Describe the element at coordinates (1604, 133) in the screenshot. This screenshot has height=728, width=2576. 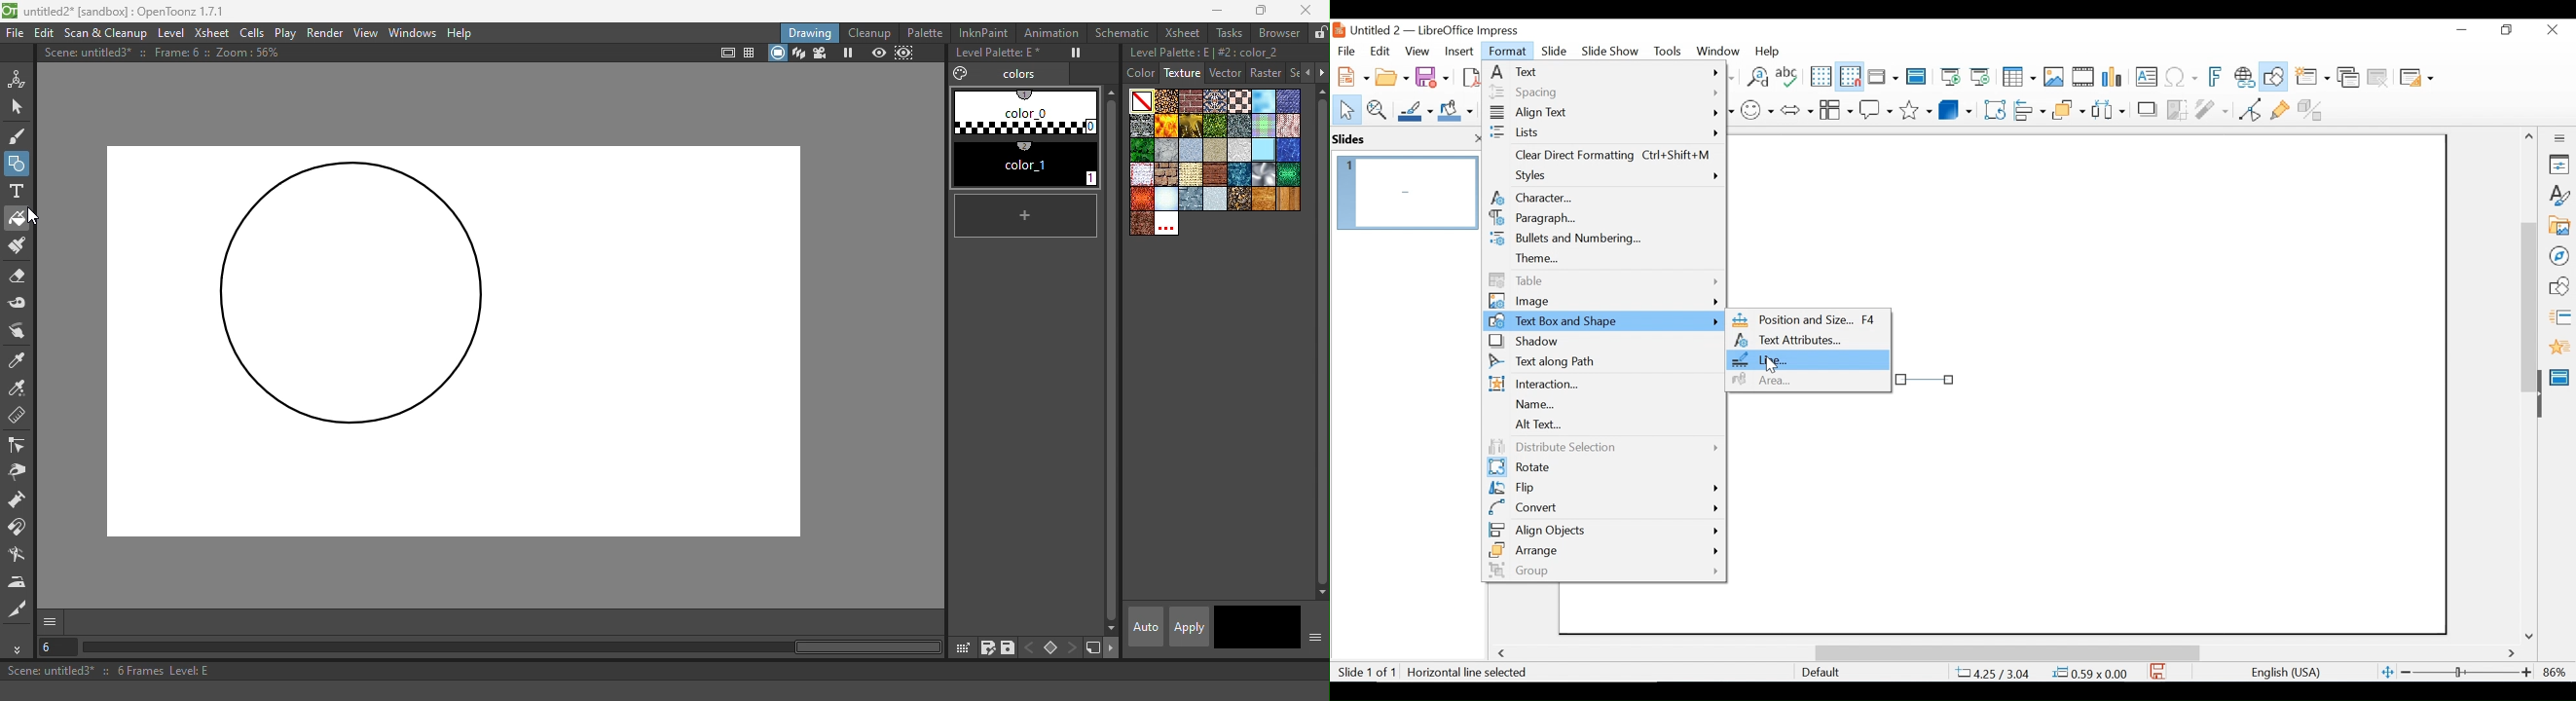
I see `Lists` at that location.